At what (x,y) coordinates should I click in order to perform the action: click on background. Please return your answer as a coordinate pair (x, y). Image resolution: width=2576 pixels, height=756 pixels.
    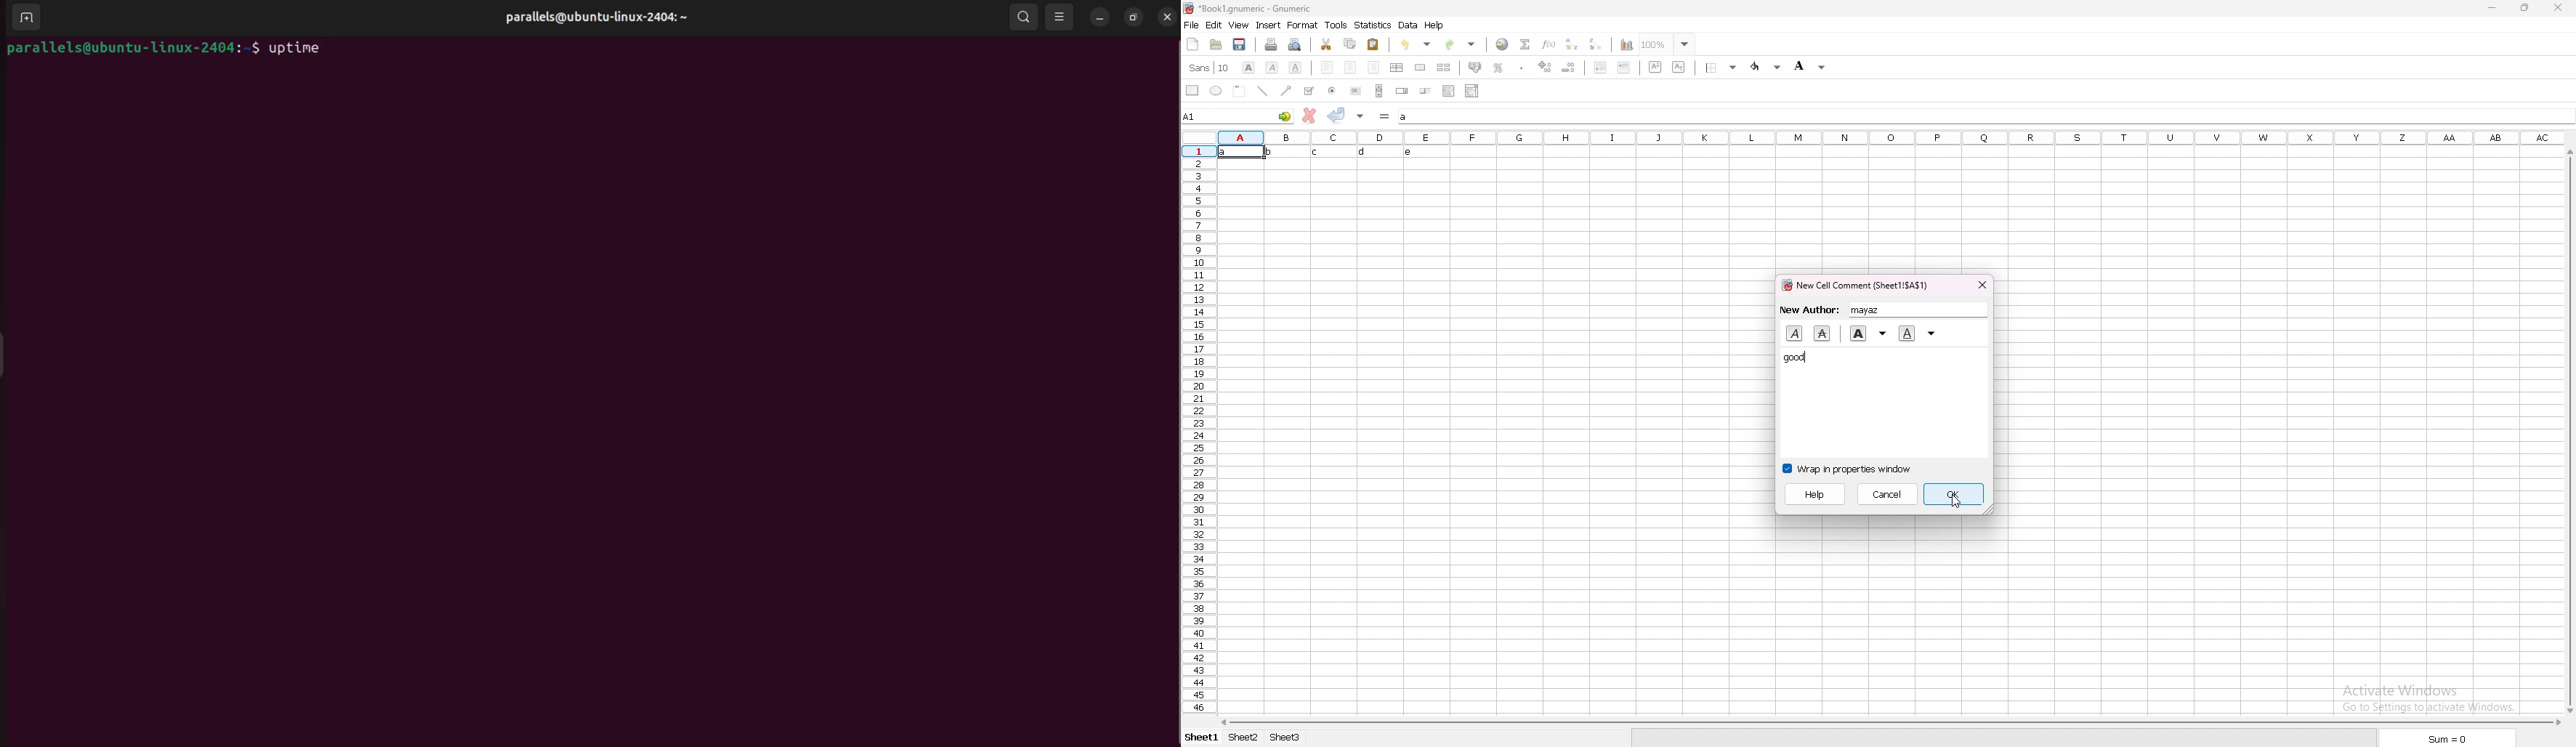
    Looking at the image, I should click on (1811, 65).